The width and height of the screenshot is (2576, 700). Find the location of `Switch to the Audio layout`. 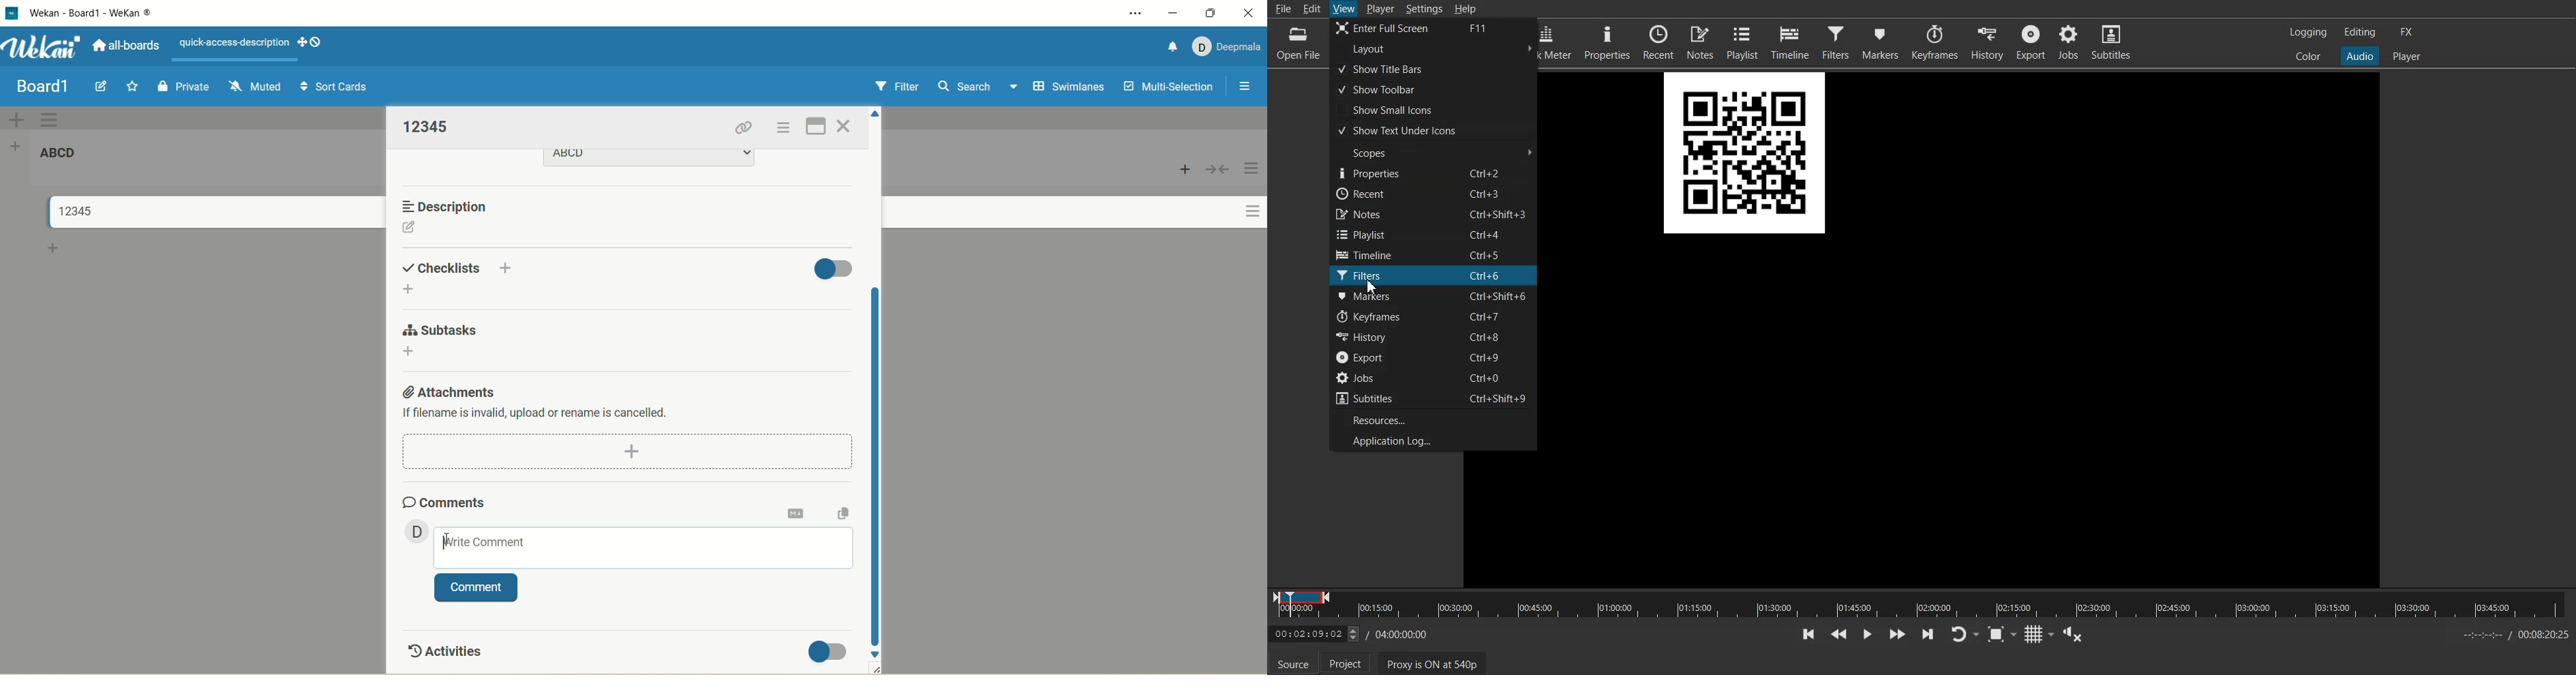

Switch to the Audio layout is located at coordinates (2359, 56).